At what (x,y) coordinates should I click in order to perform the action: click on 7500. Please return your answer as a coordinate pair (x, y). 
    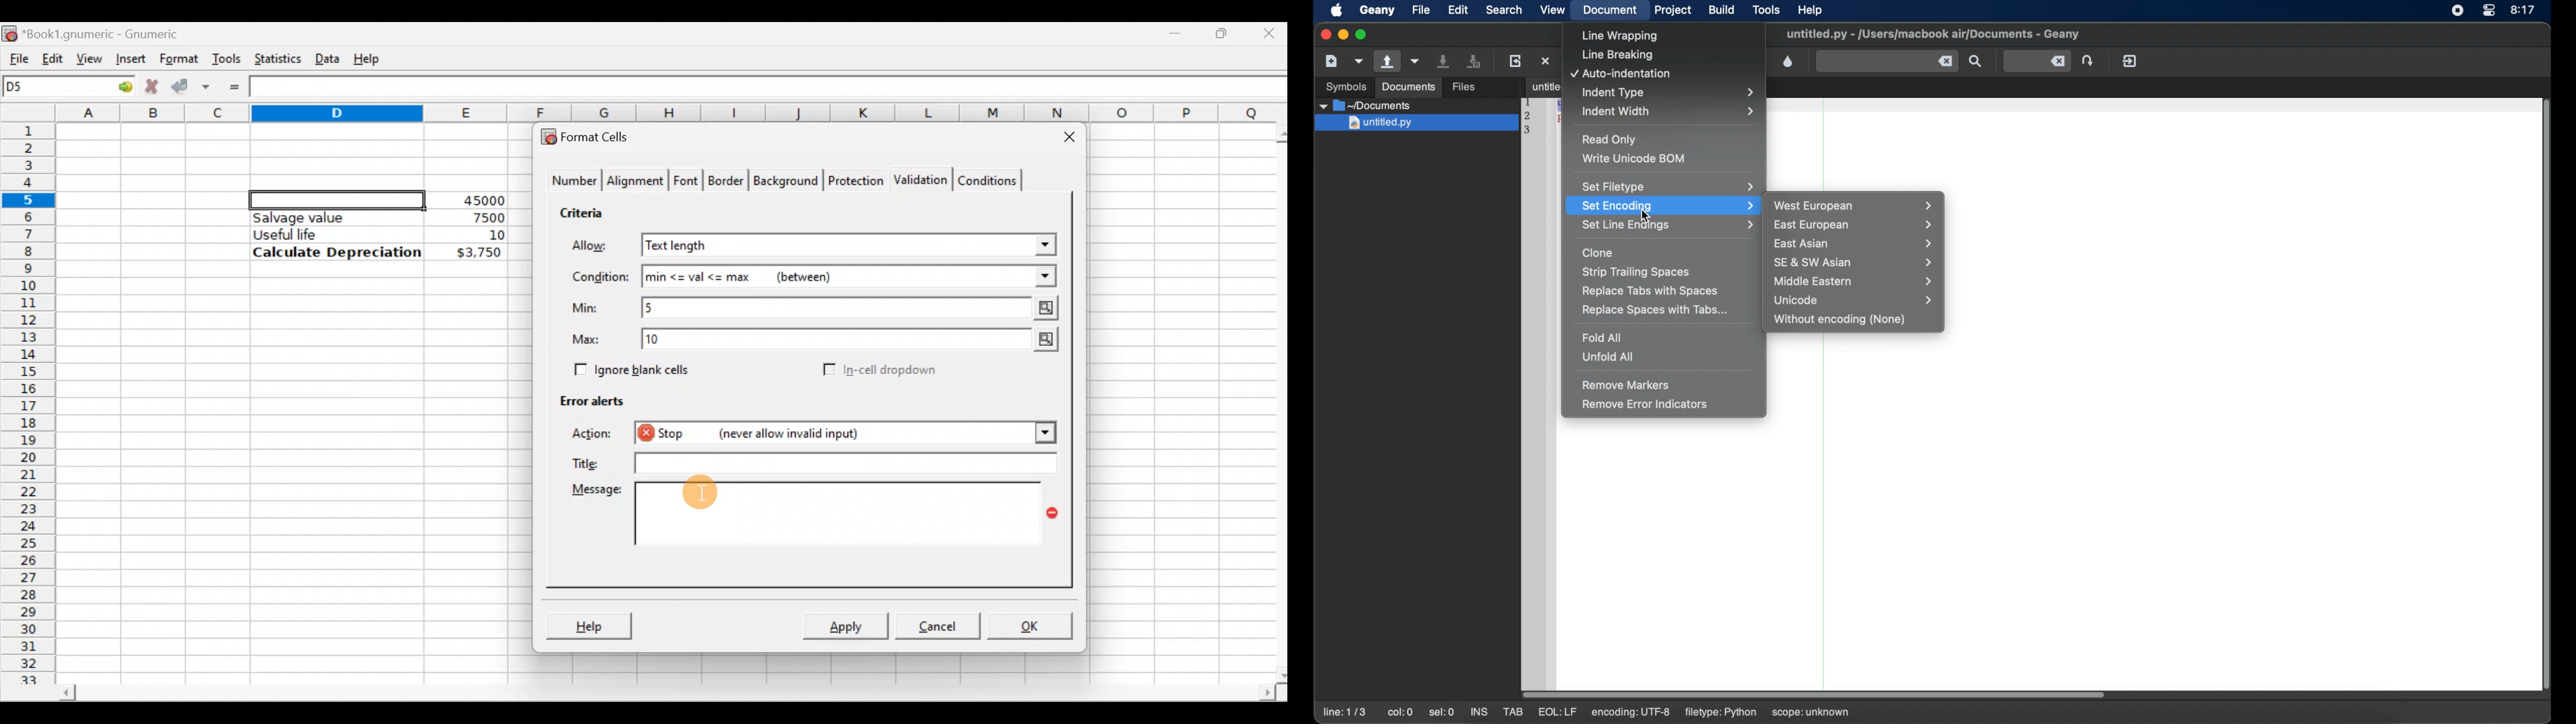
    Looking at the image, I should click on (467, 217).